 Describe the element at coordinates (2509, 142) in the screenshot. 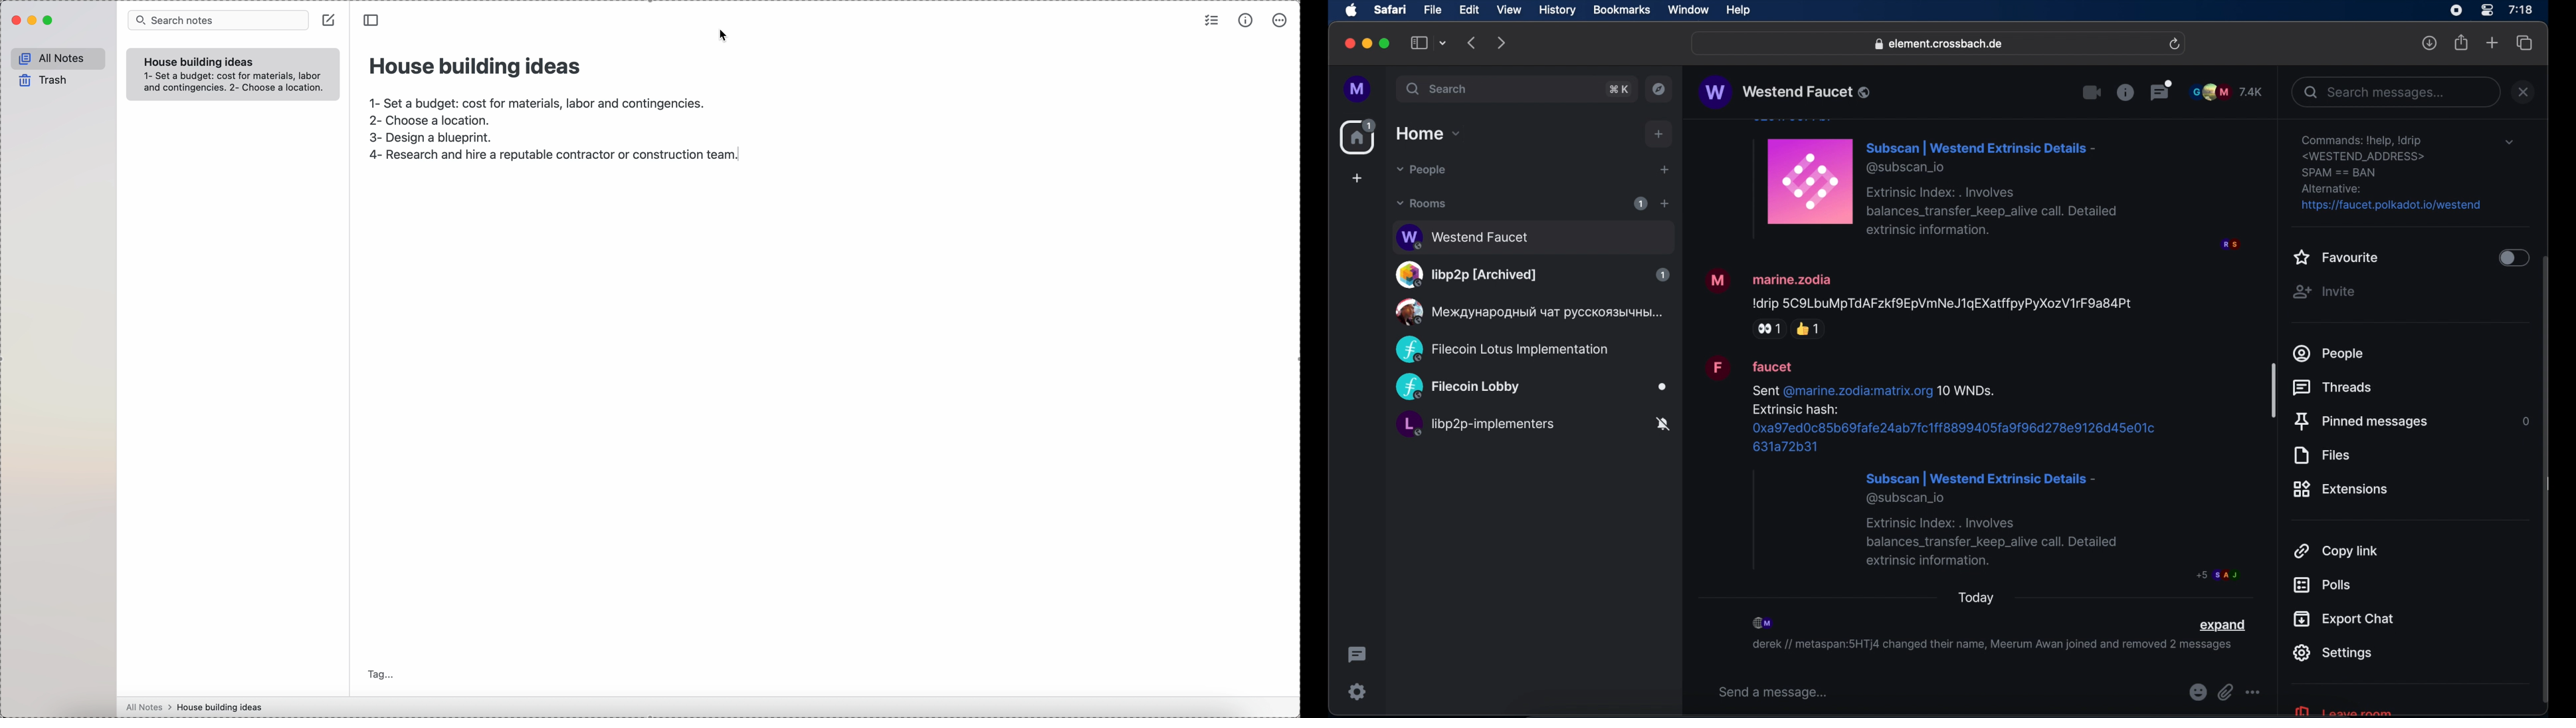

I see `dropdown` at that location.